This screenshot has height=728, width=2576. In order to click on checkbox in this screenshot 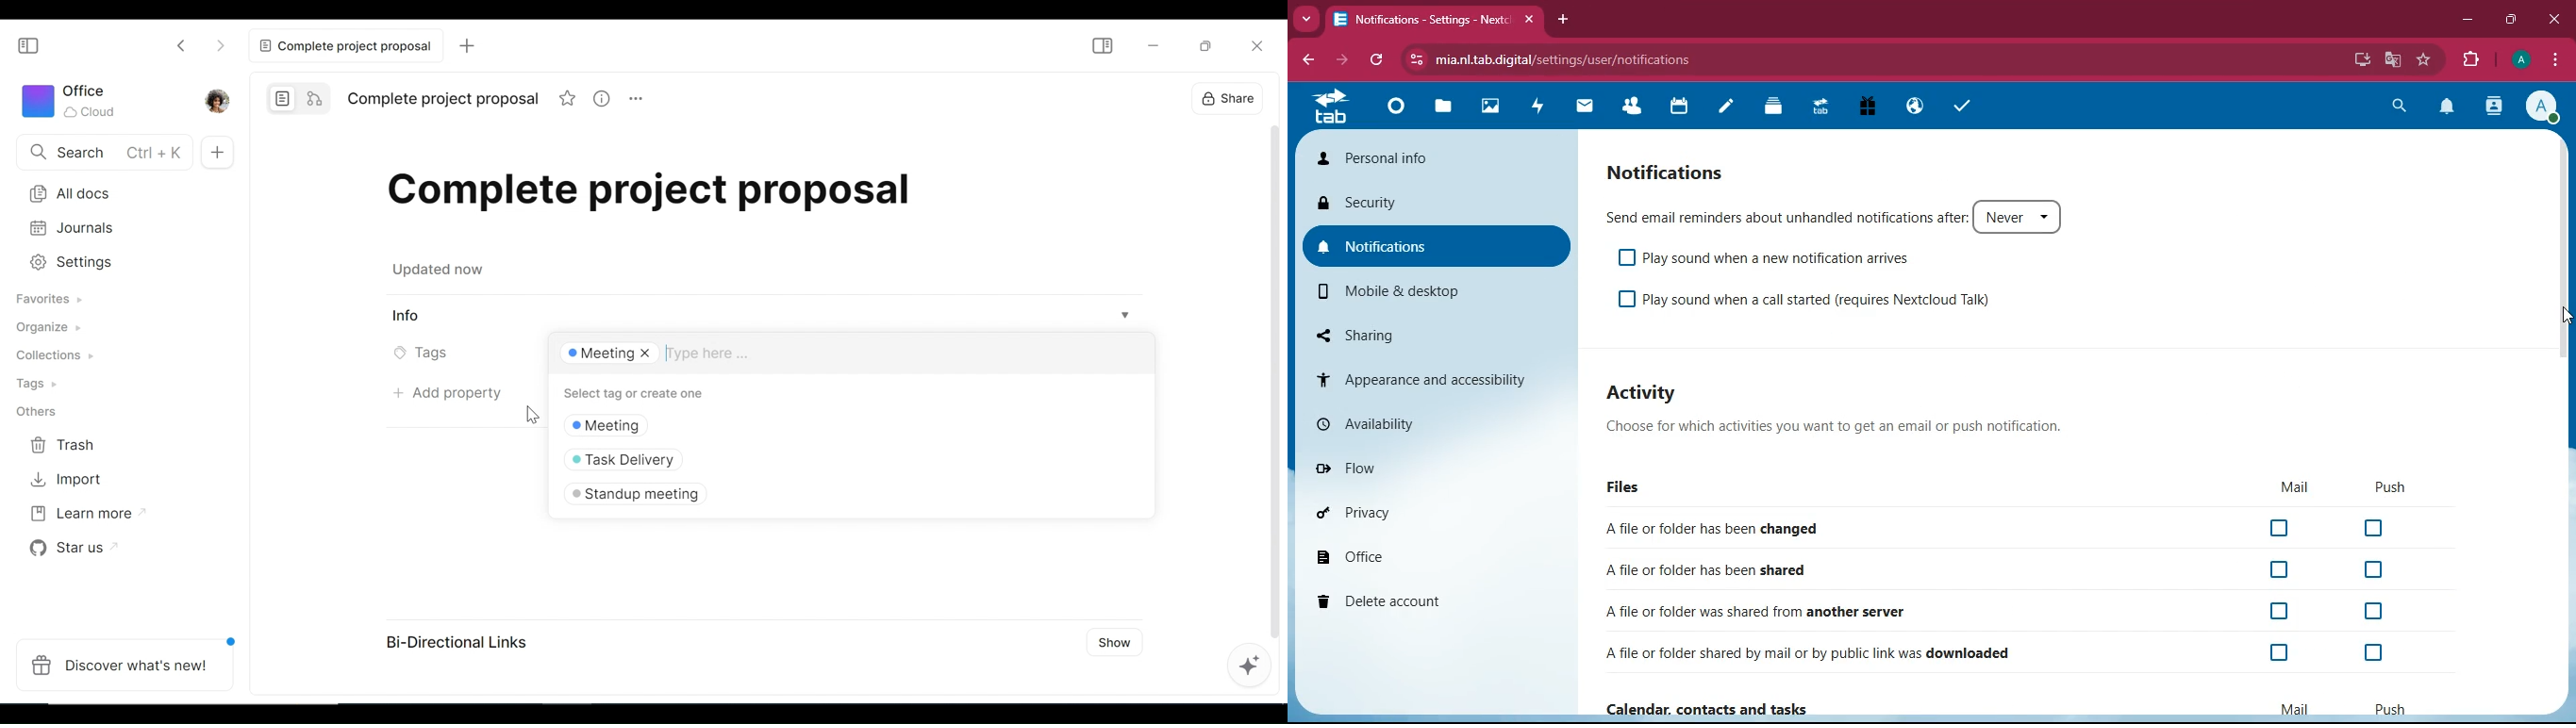, I will do `click(1624, 258)`.